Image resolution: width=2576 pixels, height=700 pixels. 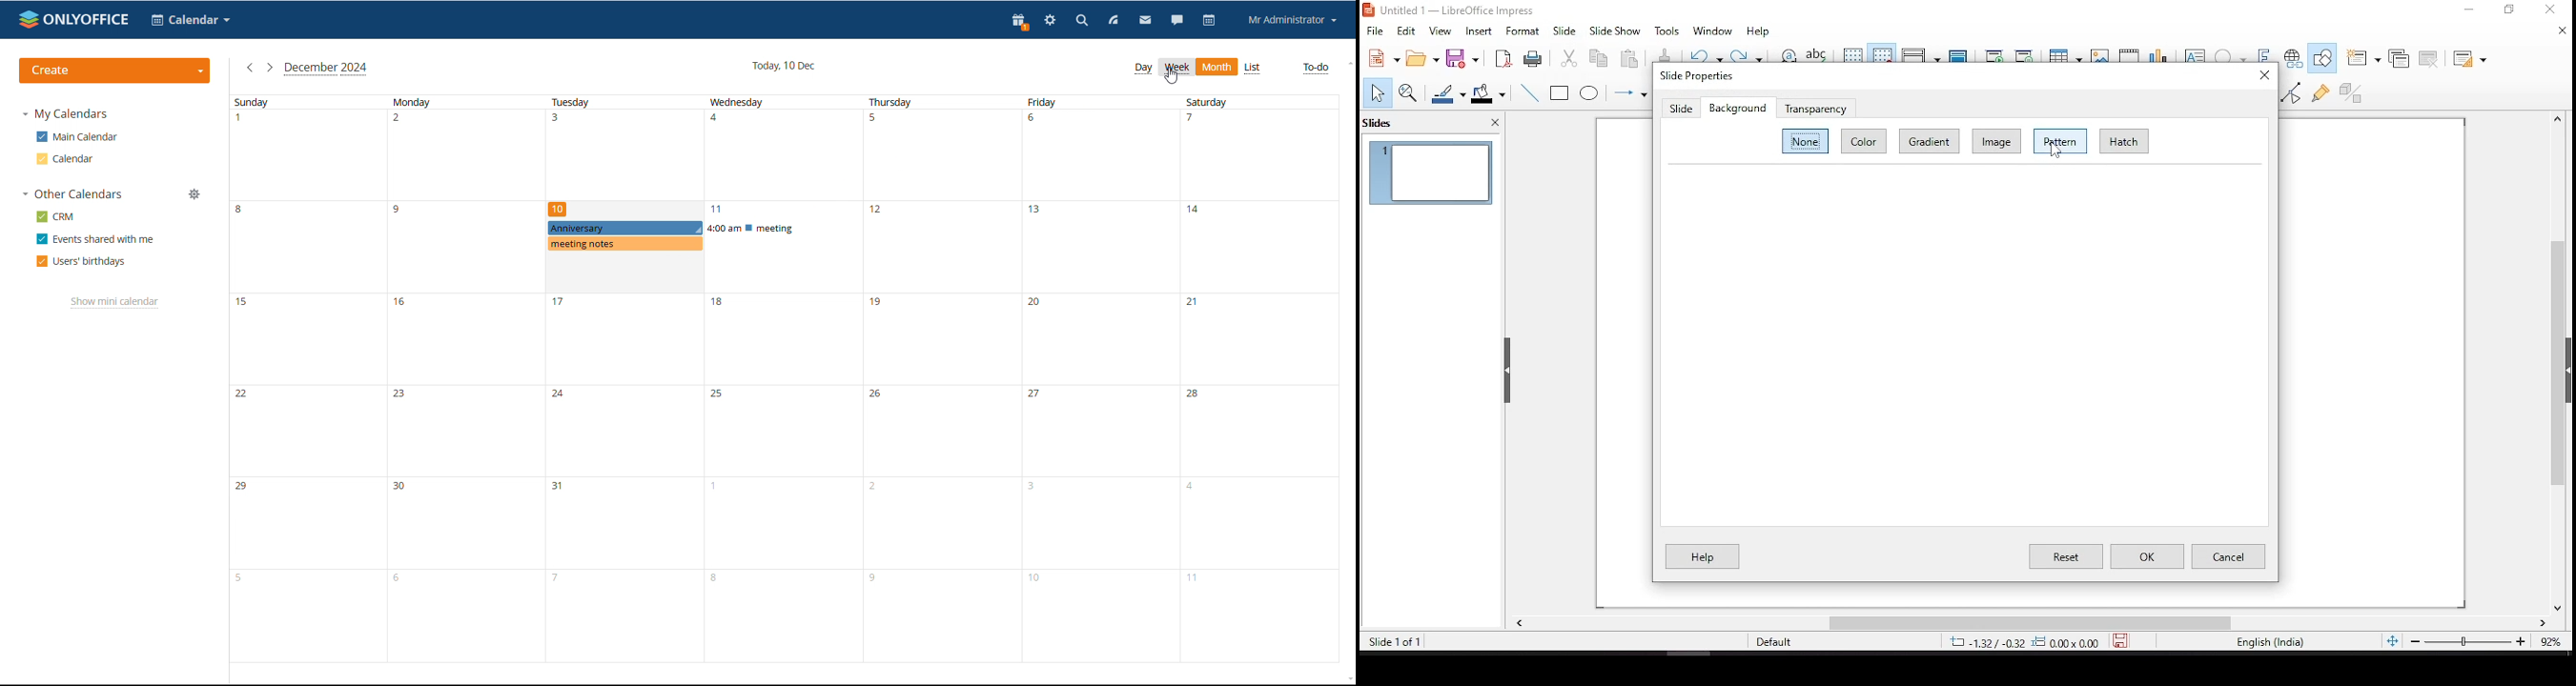 I want to click on slide, so click(x=1682, y=109).